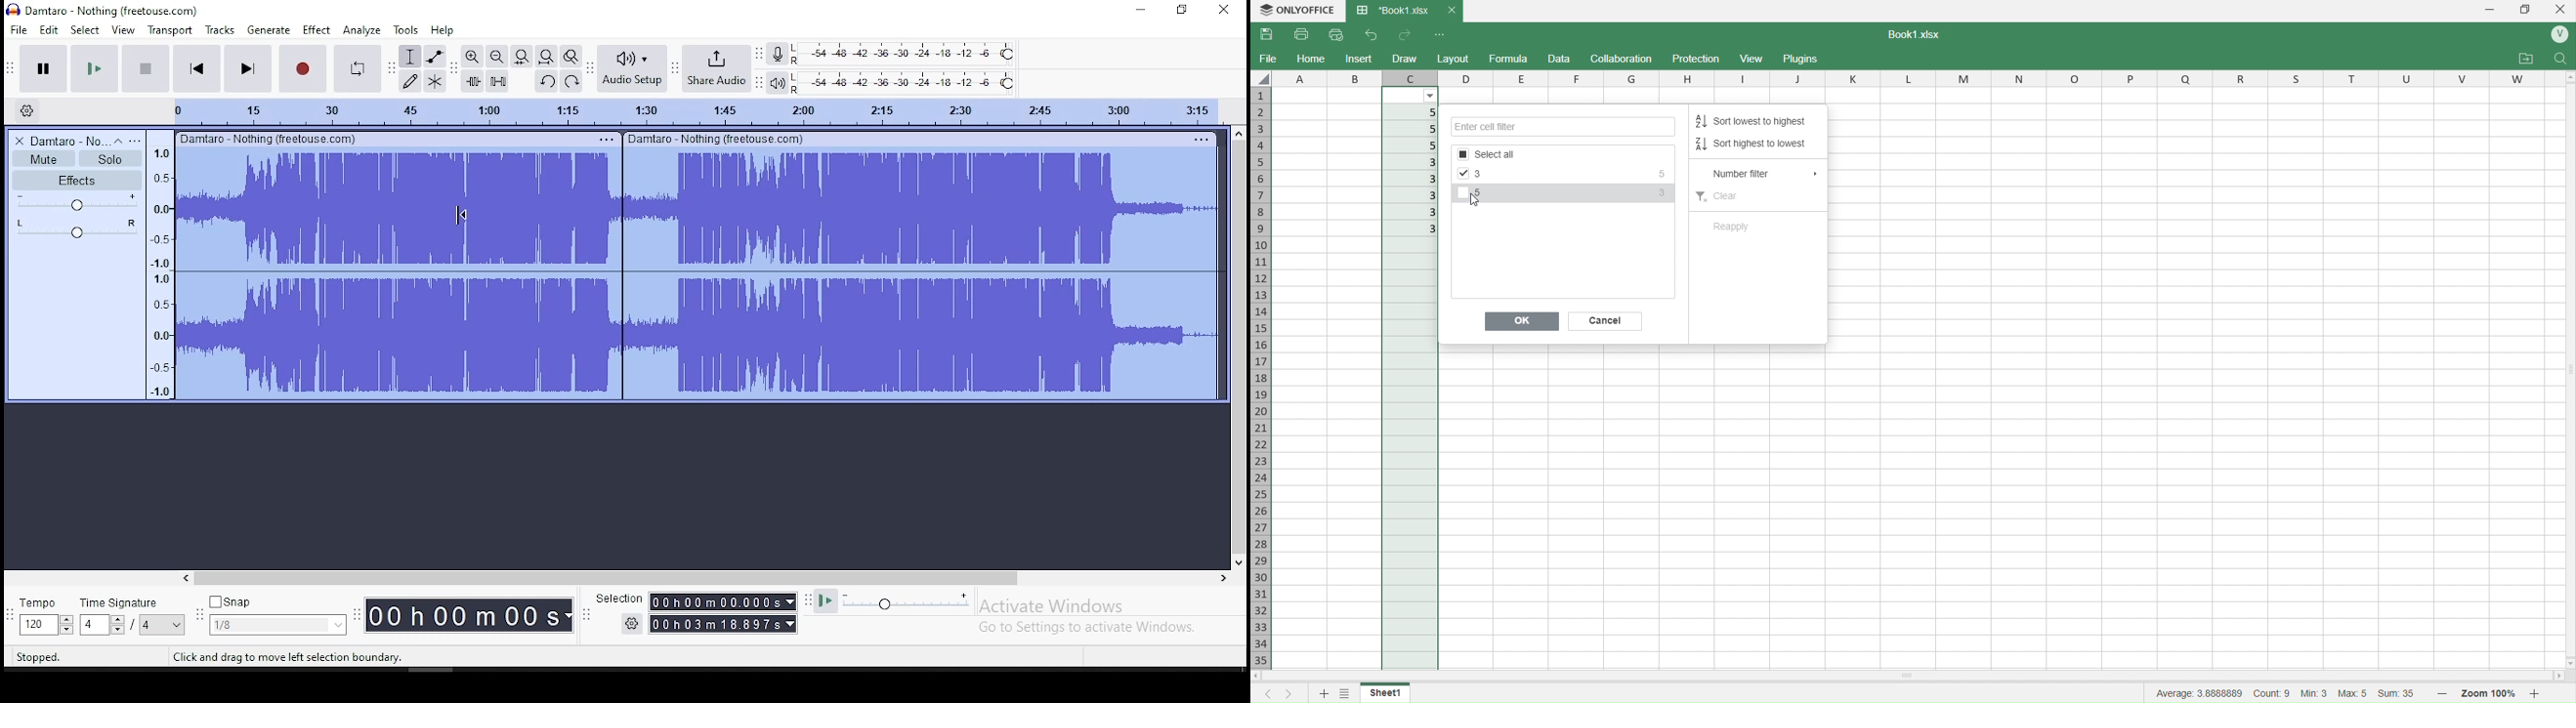 This screenshot has height=728, width=2576. What do you see at coordinates (1412, 197) in the screenshot?
I see `3` at bounding box center [1412, 197].